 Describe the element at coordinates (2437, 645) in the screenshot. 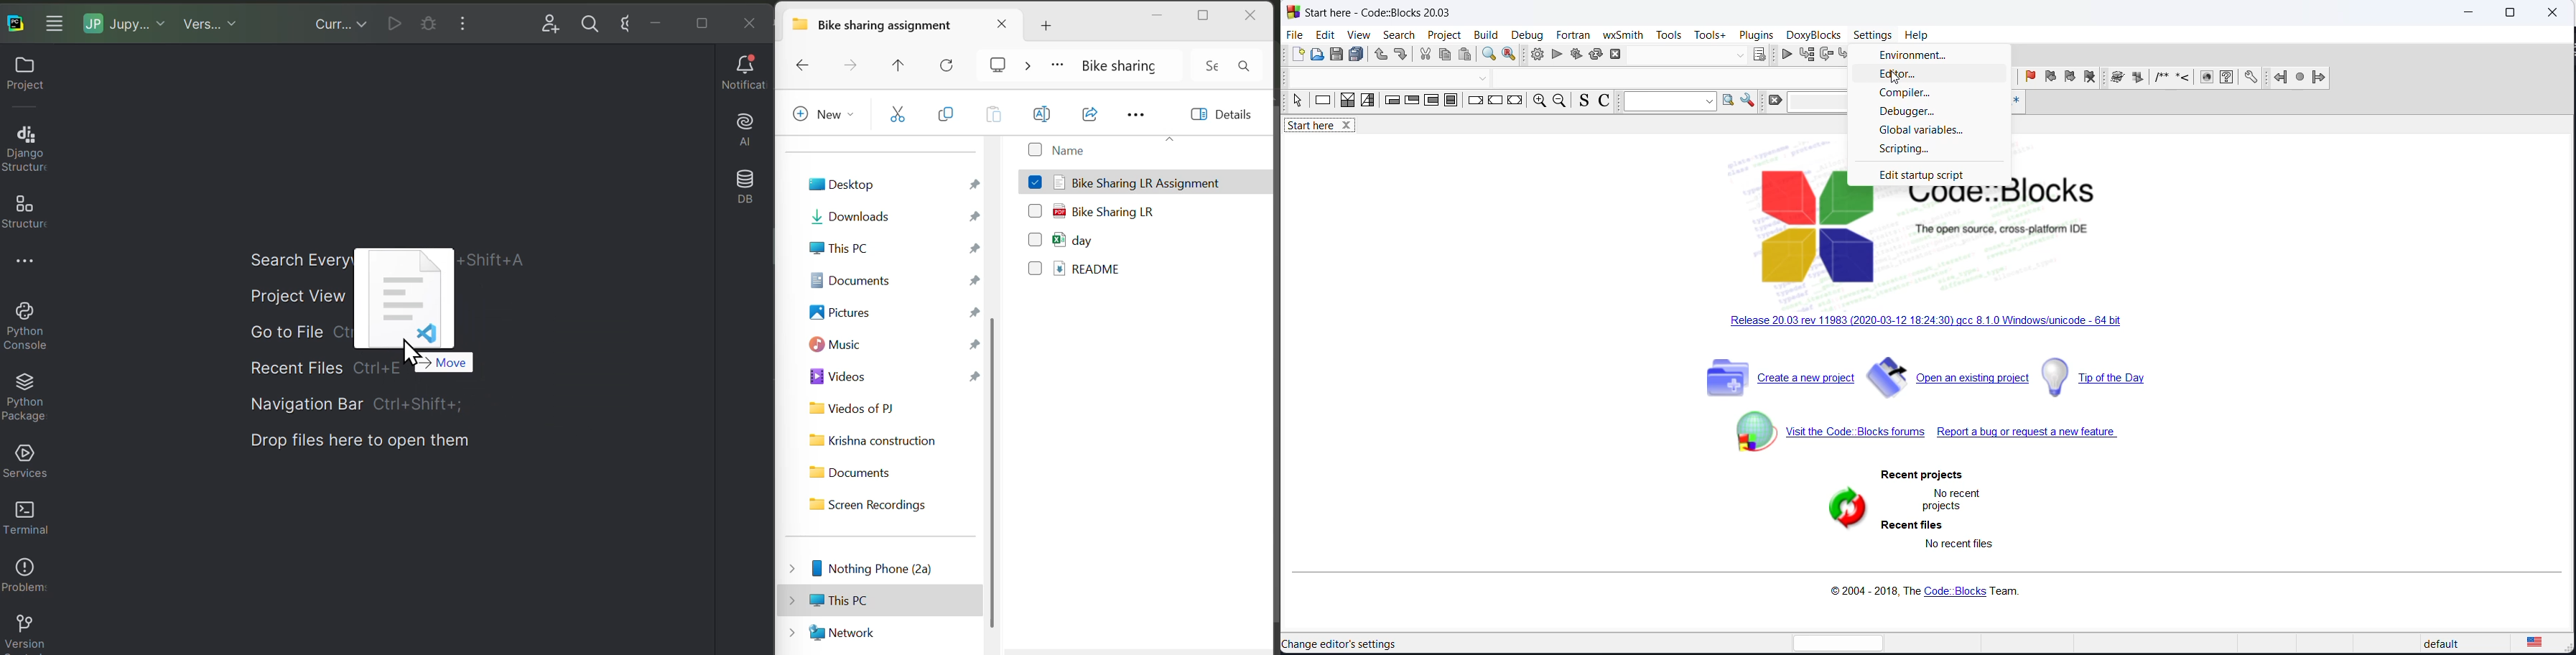

I see `default` at that location.